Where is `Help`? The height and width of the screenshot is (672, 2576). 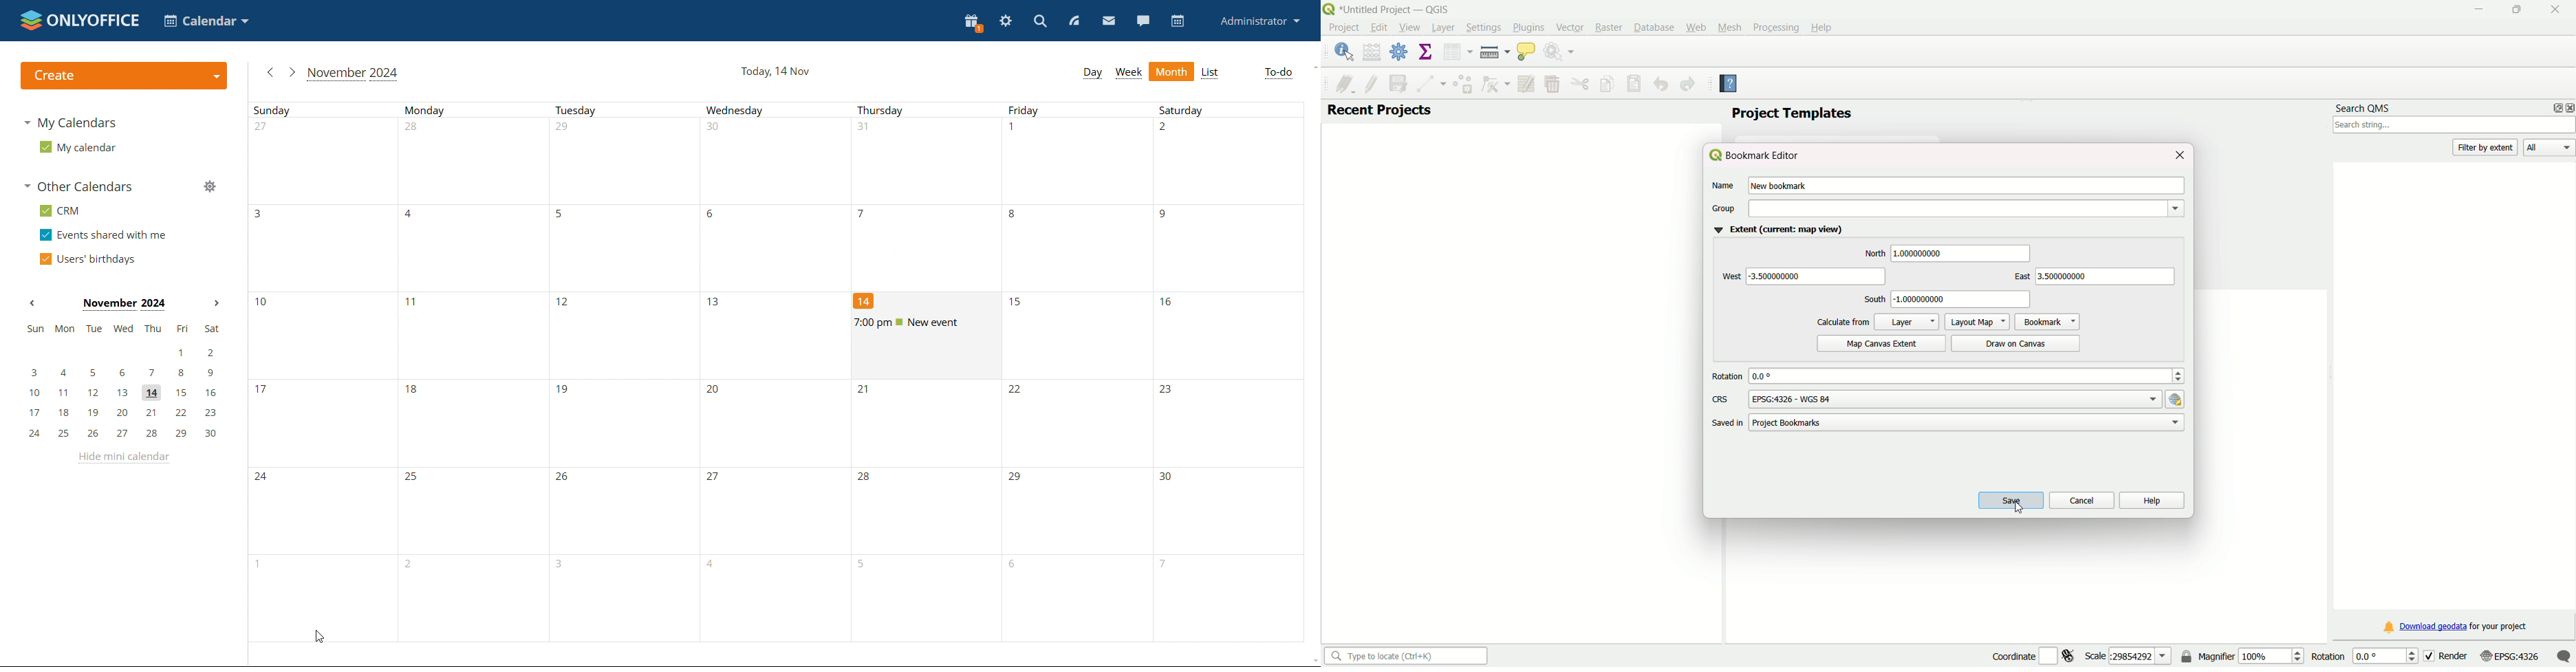 Help is located at coordinates (1824, 26).